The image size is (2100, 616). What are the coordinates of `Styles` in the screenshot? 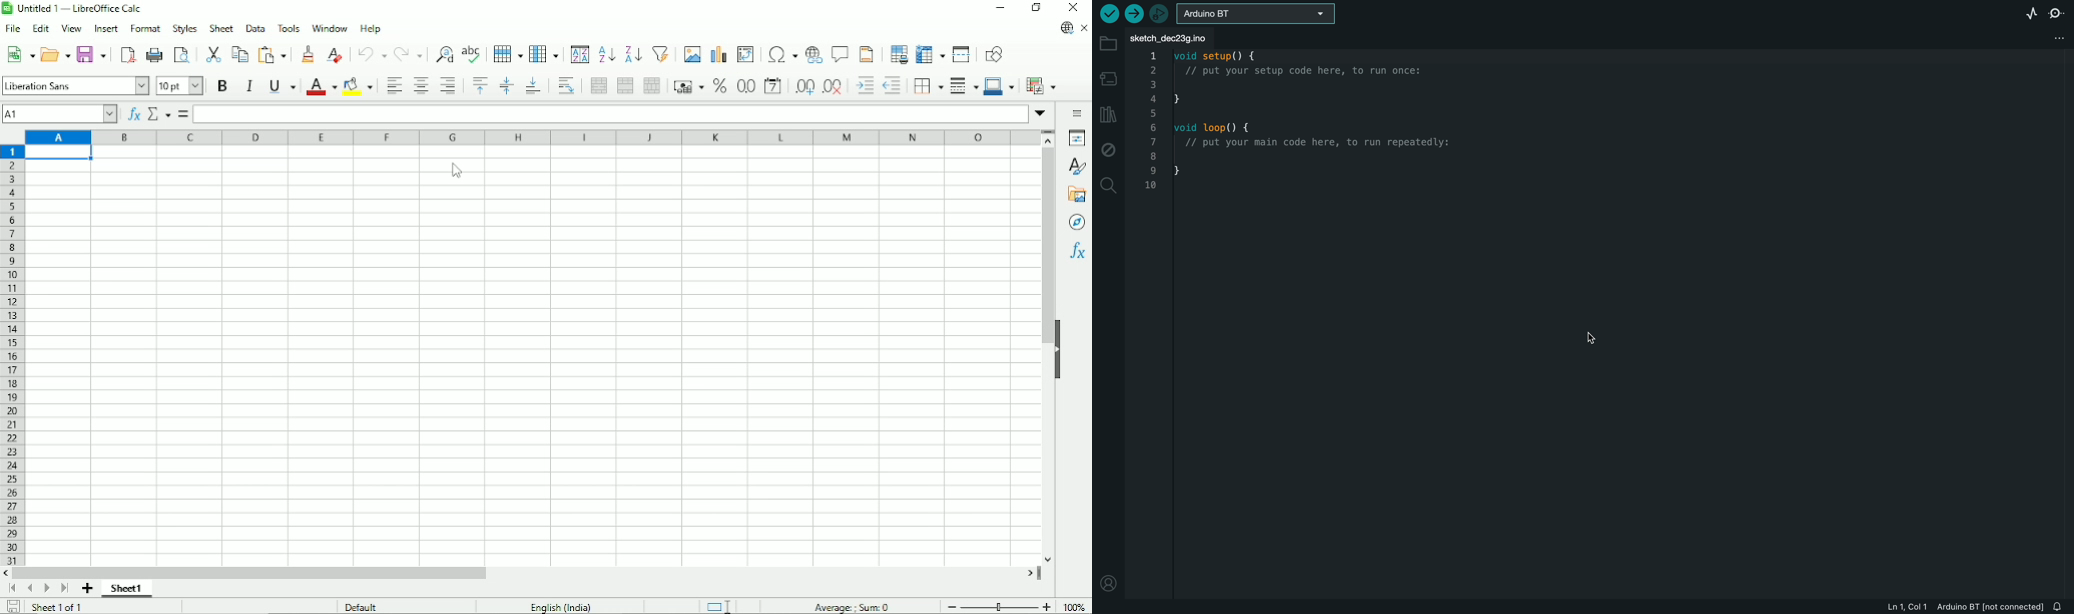 It's located at (184, 28).